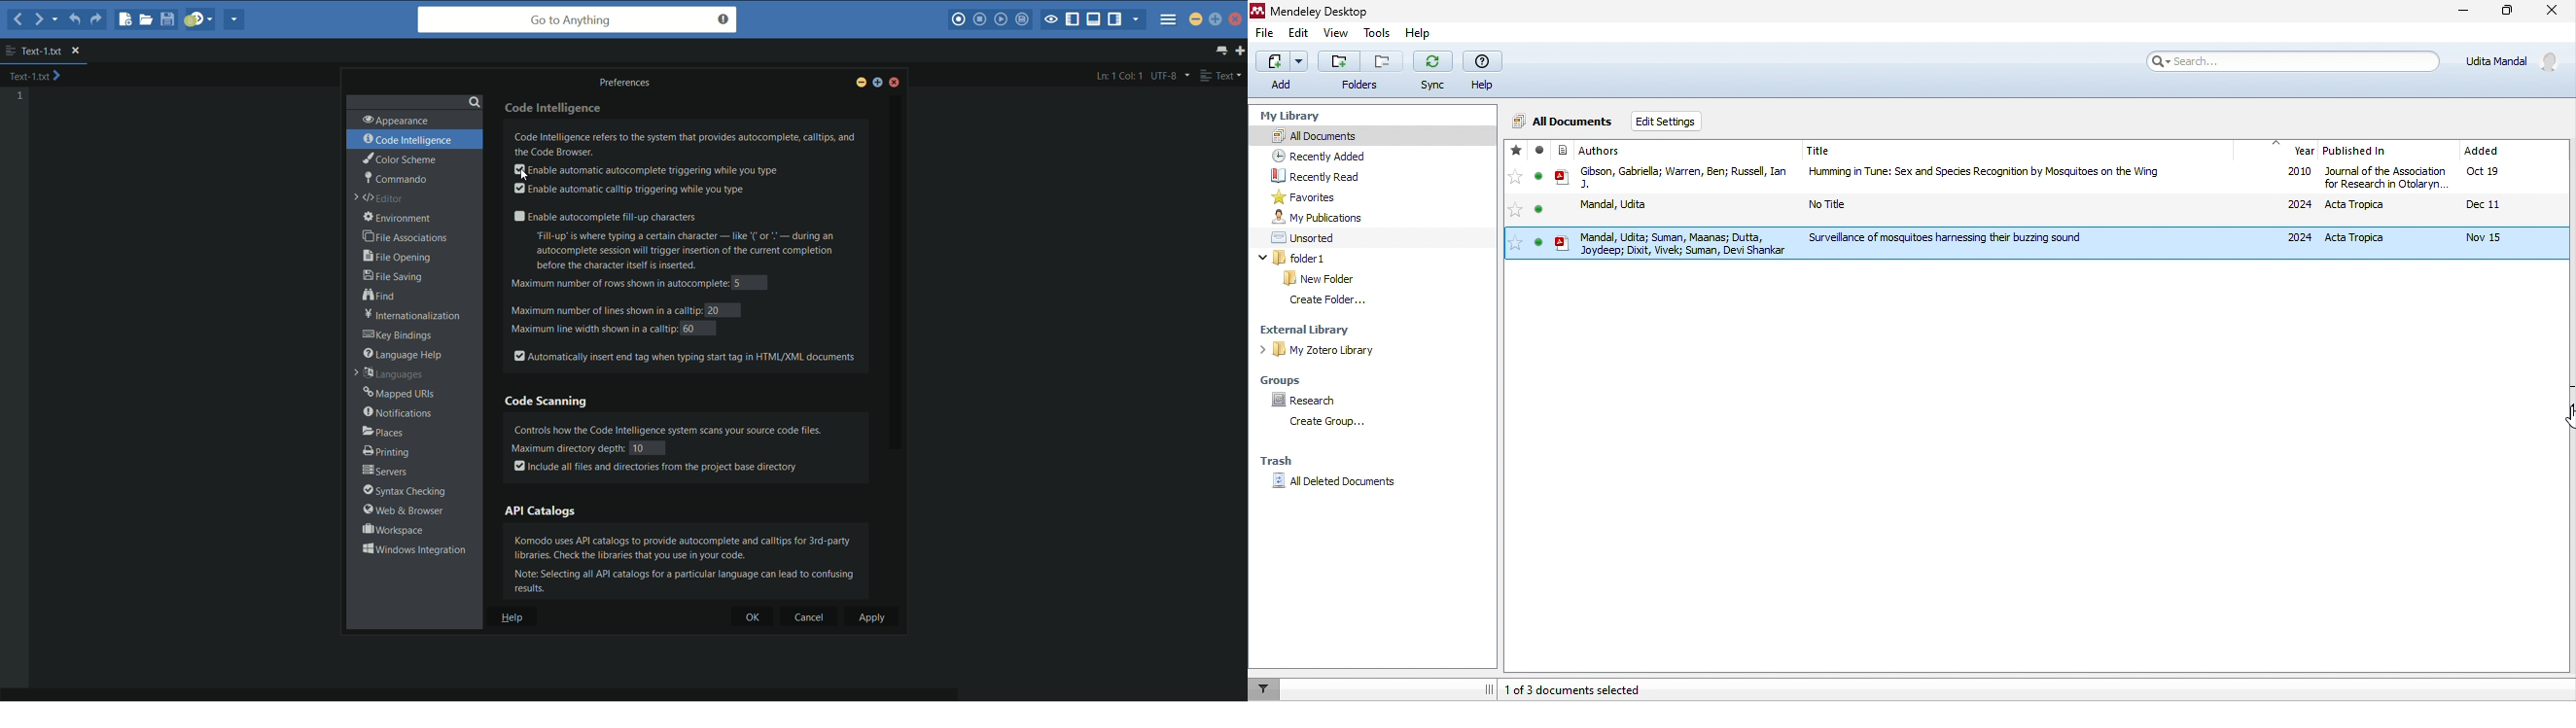 The width and height of the screenshot is (2576, 728). What do you see at coordinates (1221, 75) in the screenshot?
I see `text` at bounding box center [1221, 75].